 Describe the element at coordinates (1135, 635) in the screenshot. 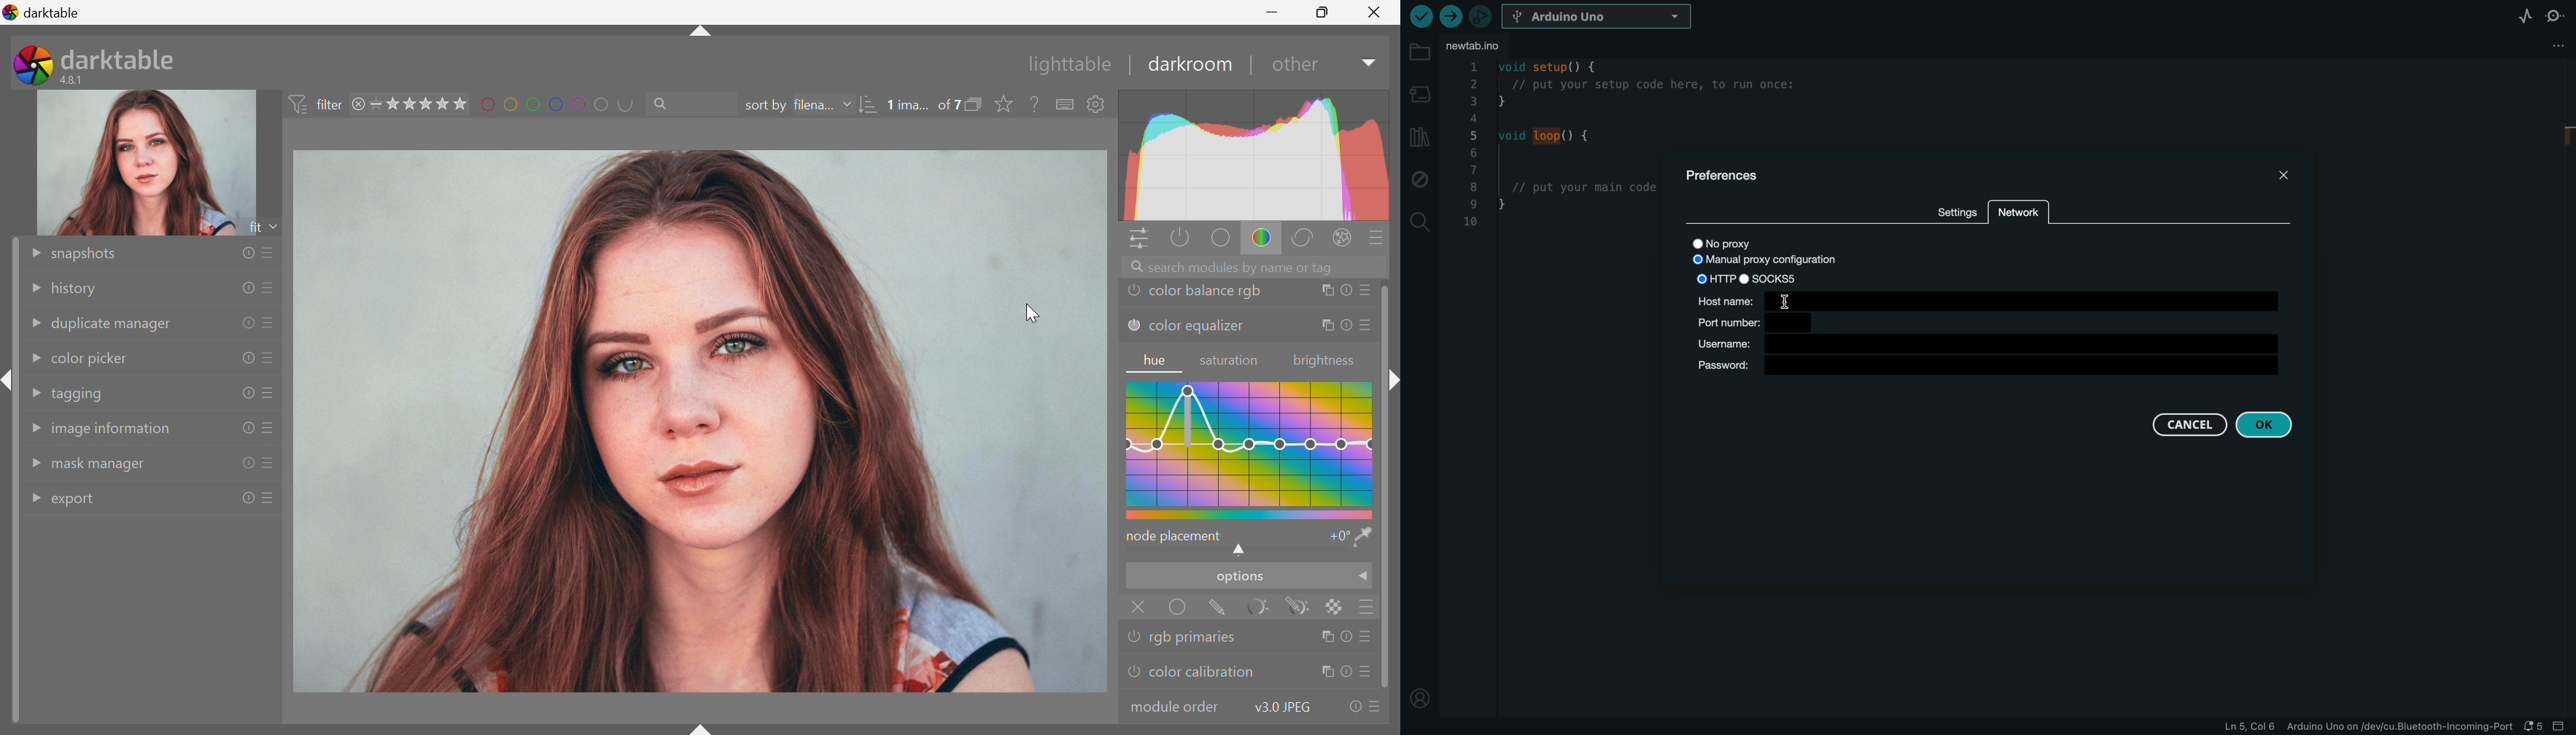

I see `'rgb primaries' is switched off` at that location.